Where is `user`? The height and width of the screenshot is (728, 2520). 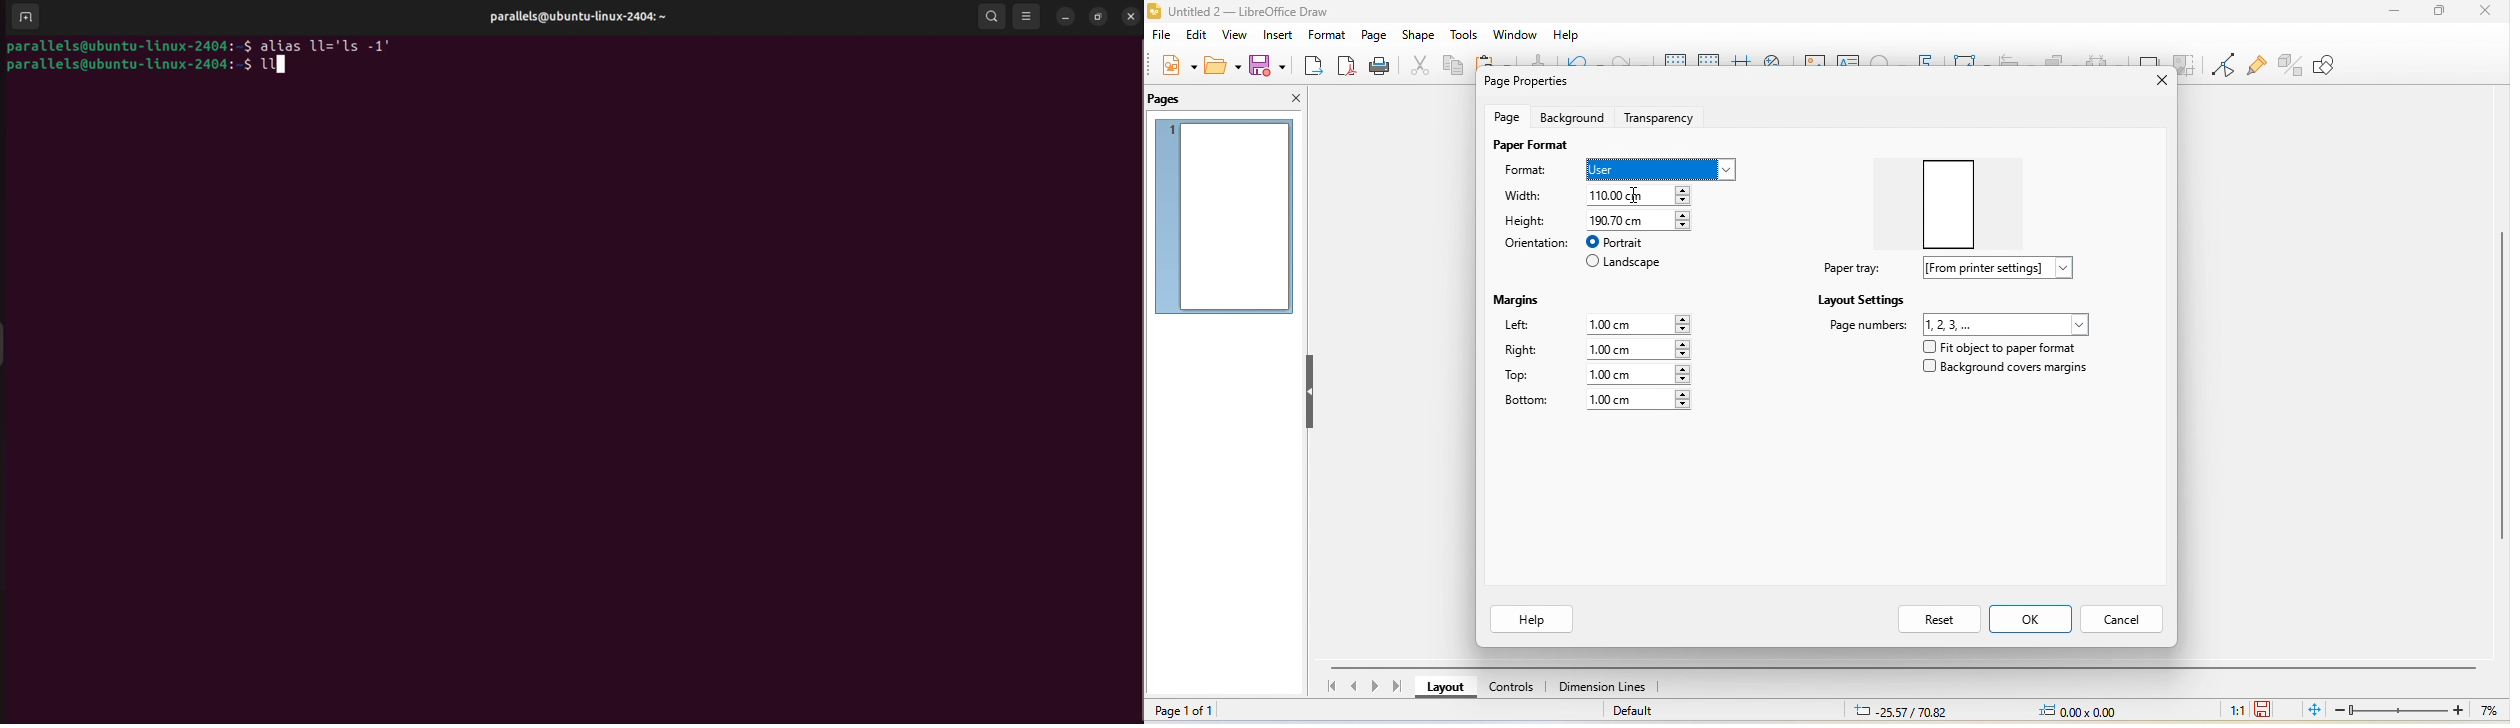 user is located at coordinates (1662, 167).